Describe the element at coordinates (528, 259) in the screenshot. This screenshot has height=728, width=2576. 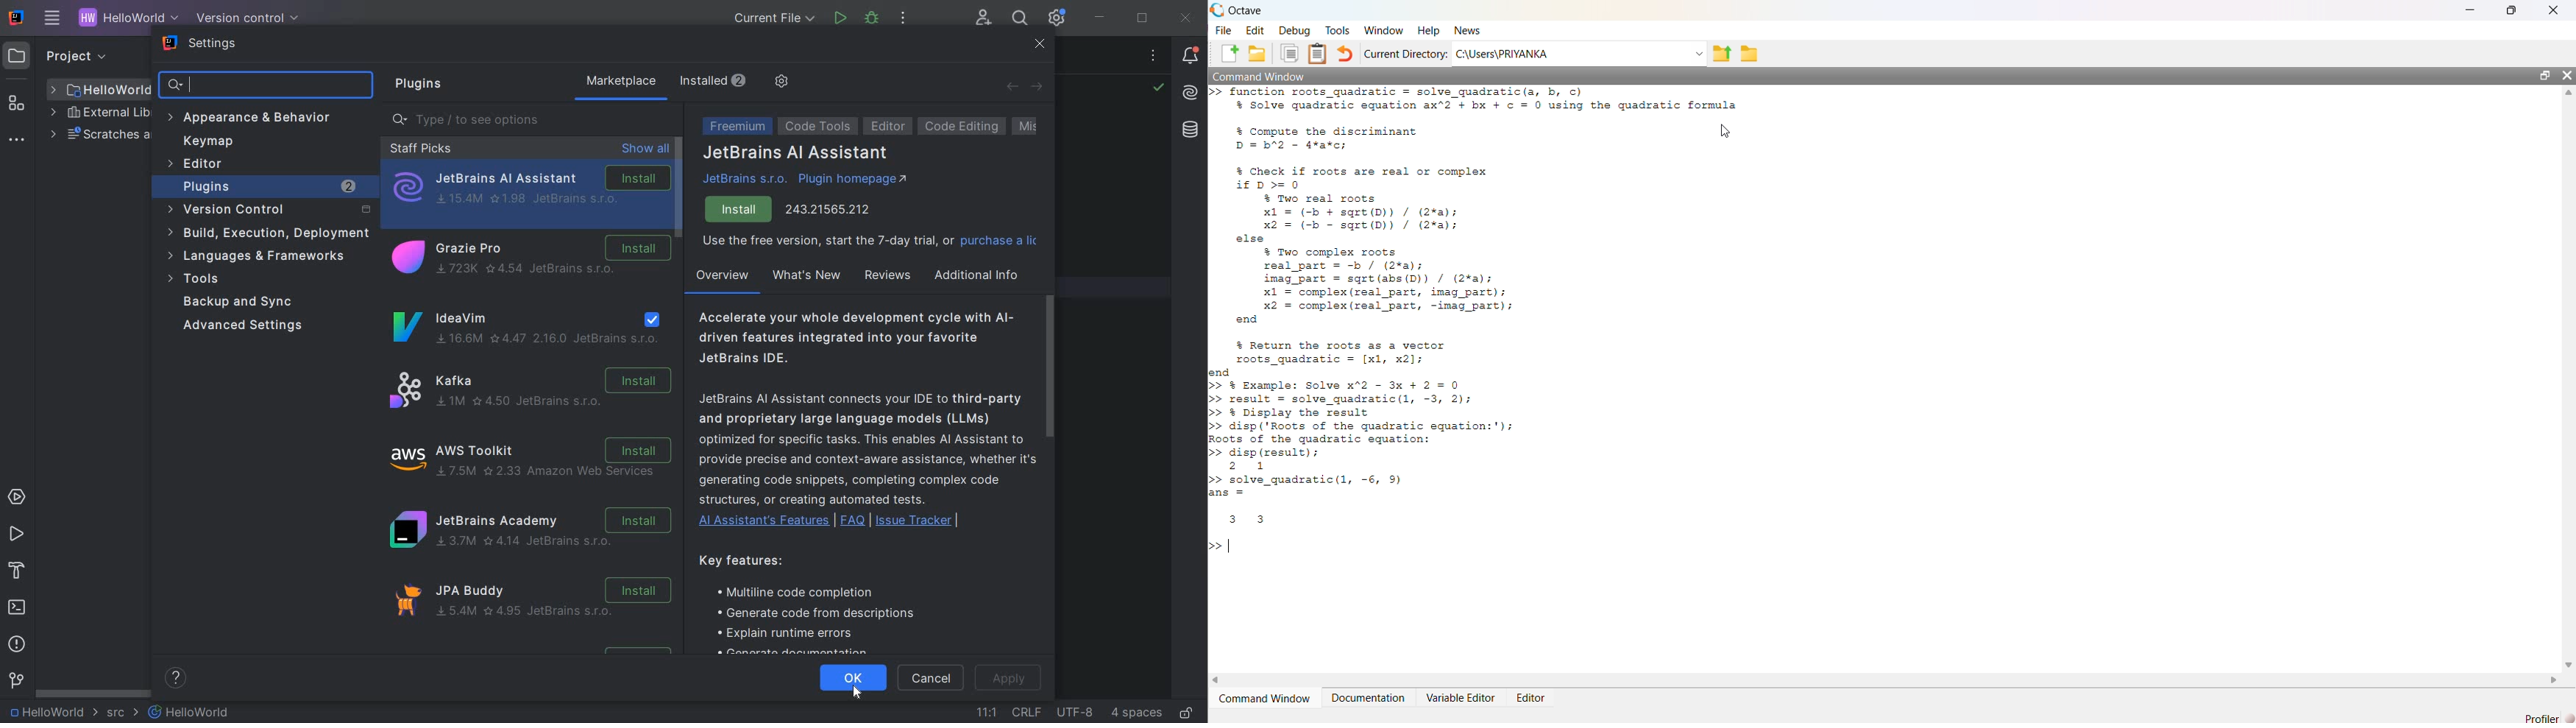
I see `Grazier Pro Installation` at that location.